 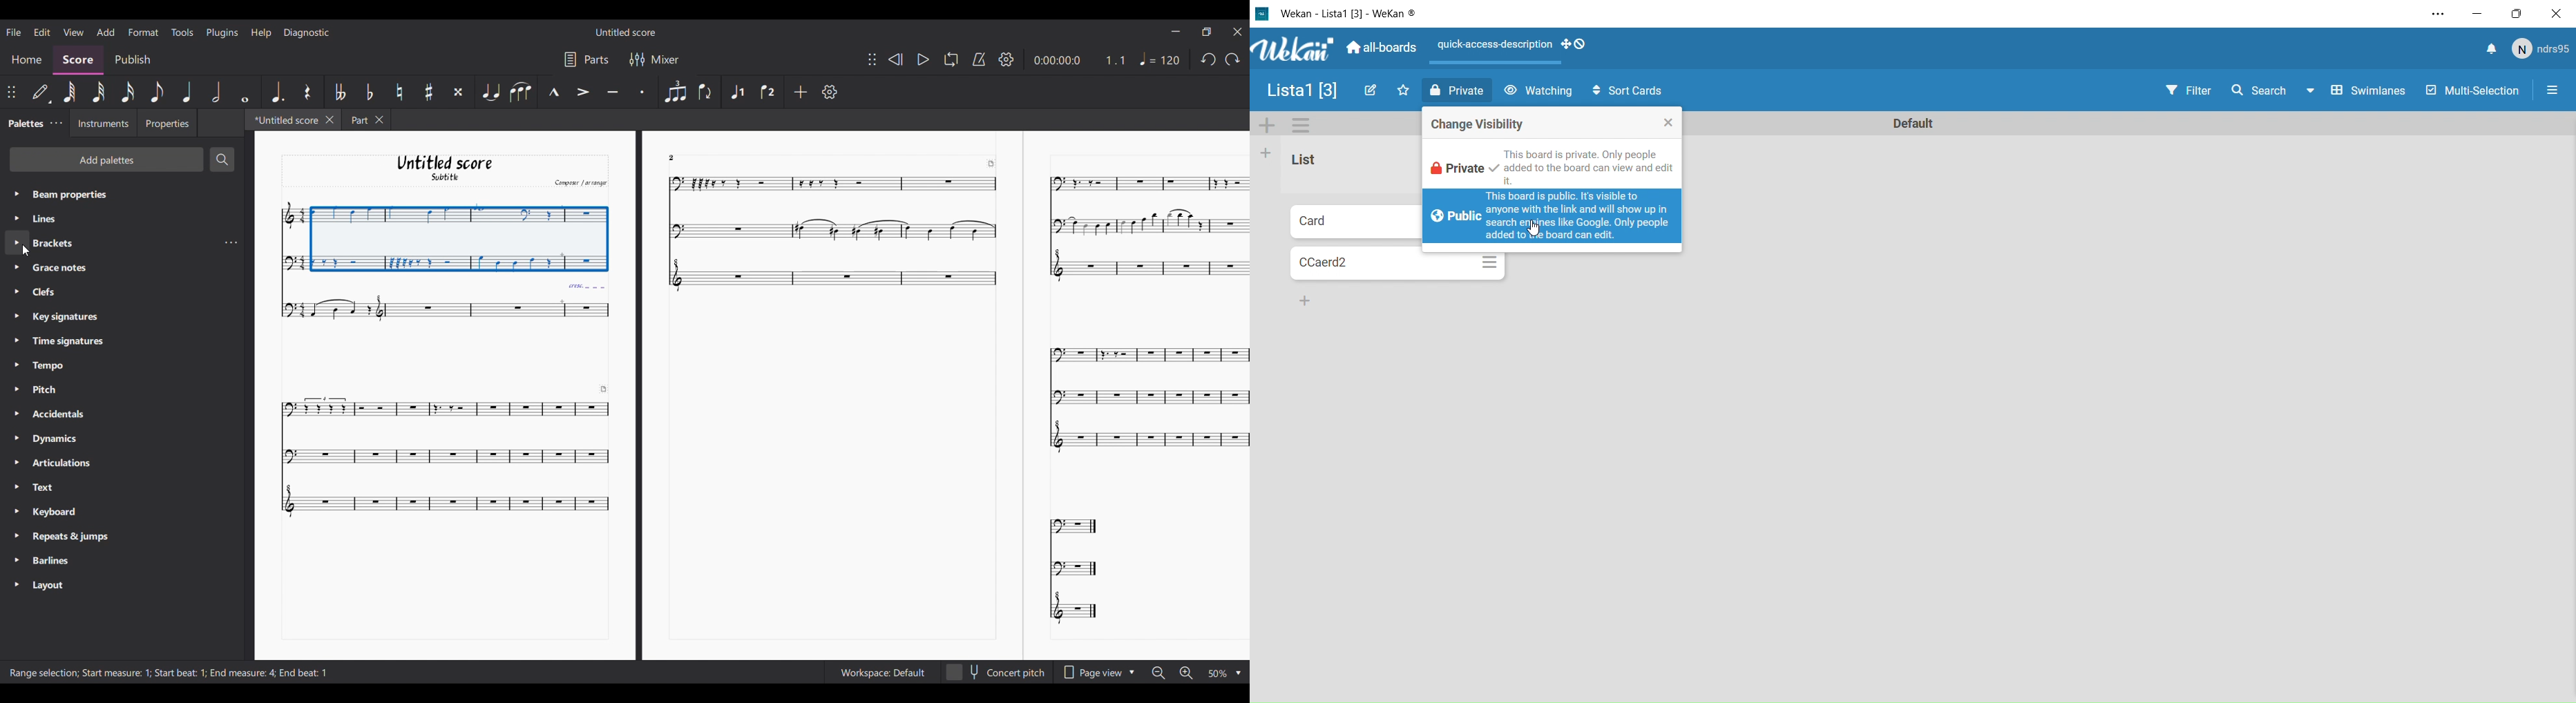 What do you see at coordinates (443, 169) in the screenshot?
I see `Untitled score
Subtitle` at bounding box center [443, 169].